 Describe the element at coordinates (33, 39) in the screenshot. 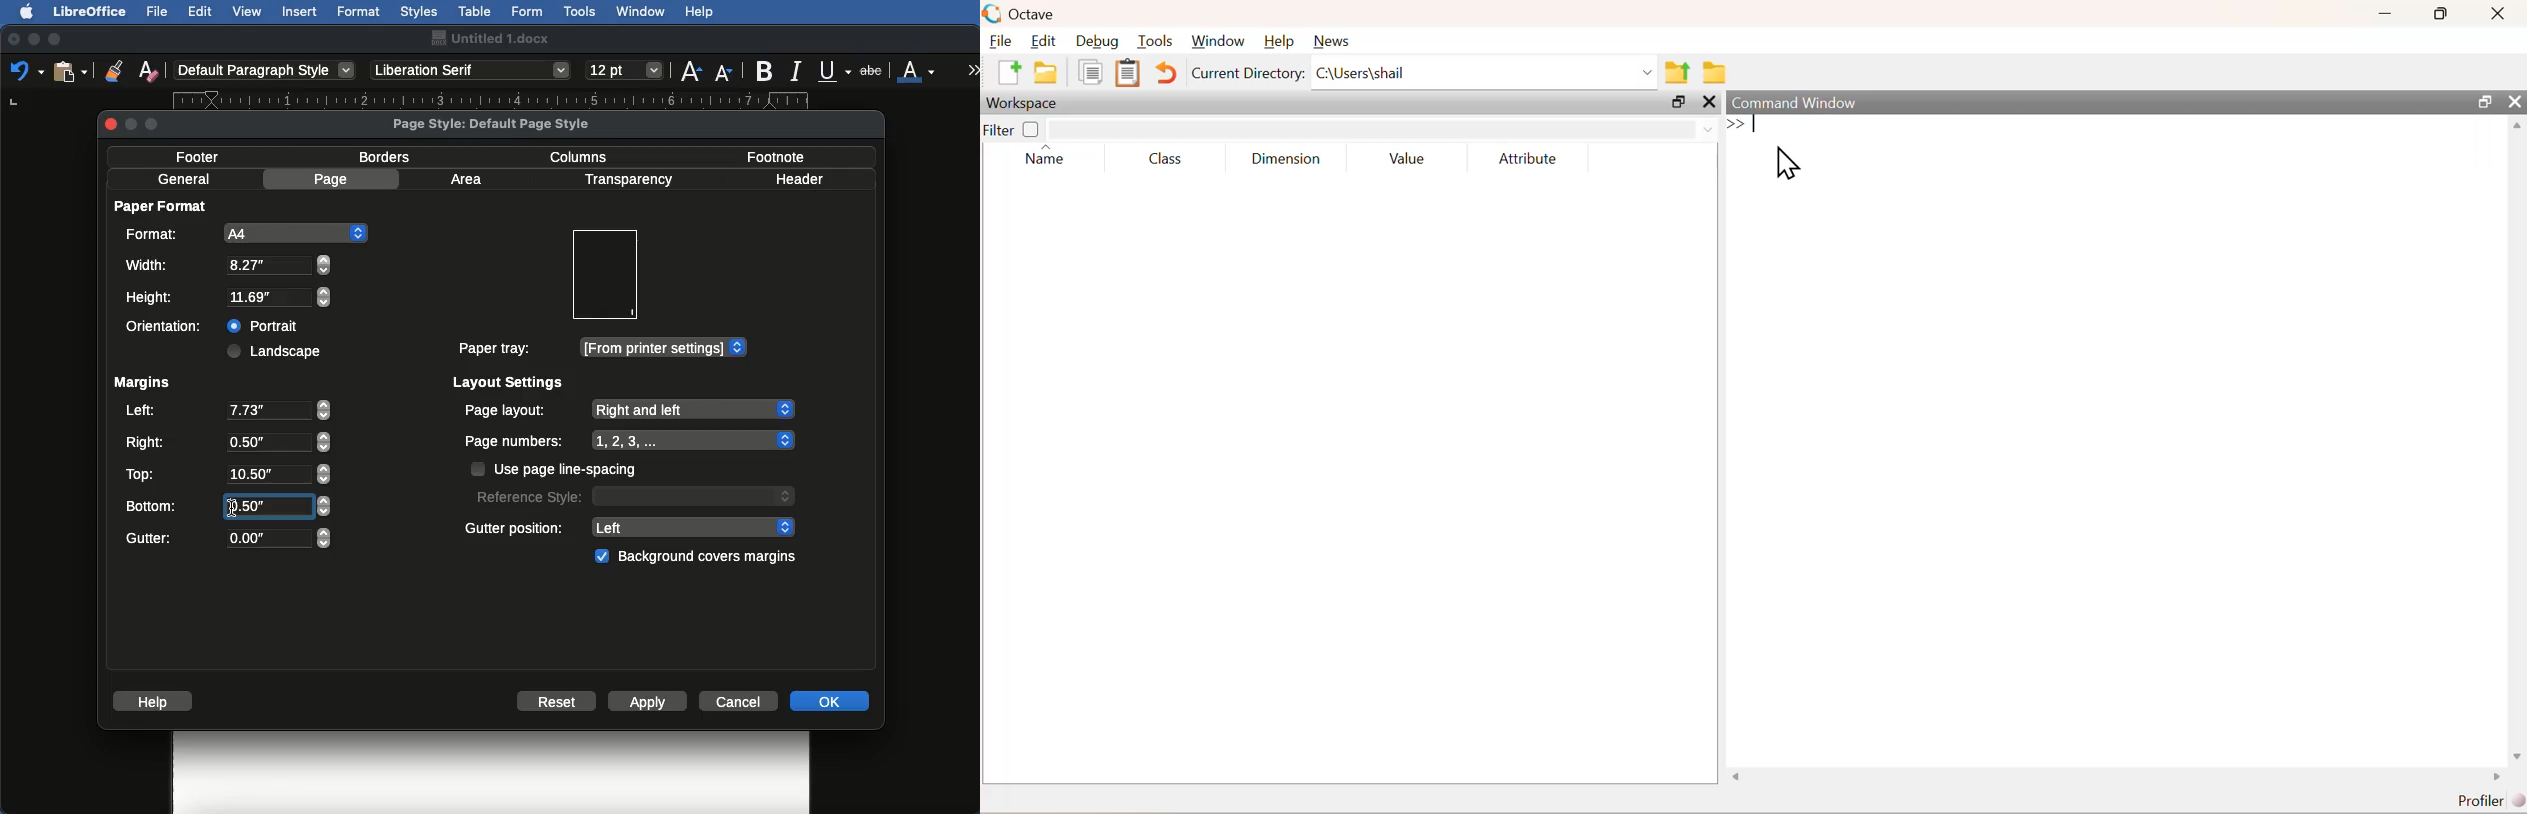

I see `Minimize` at that location.